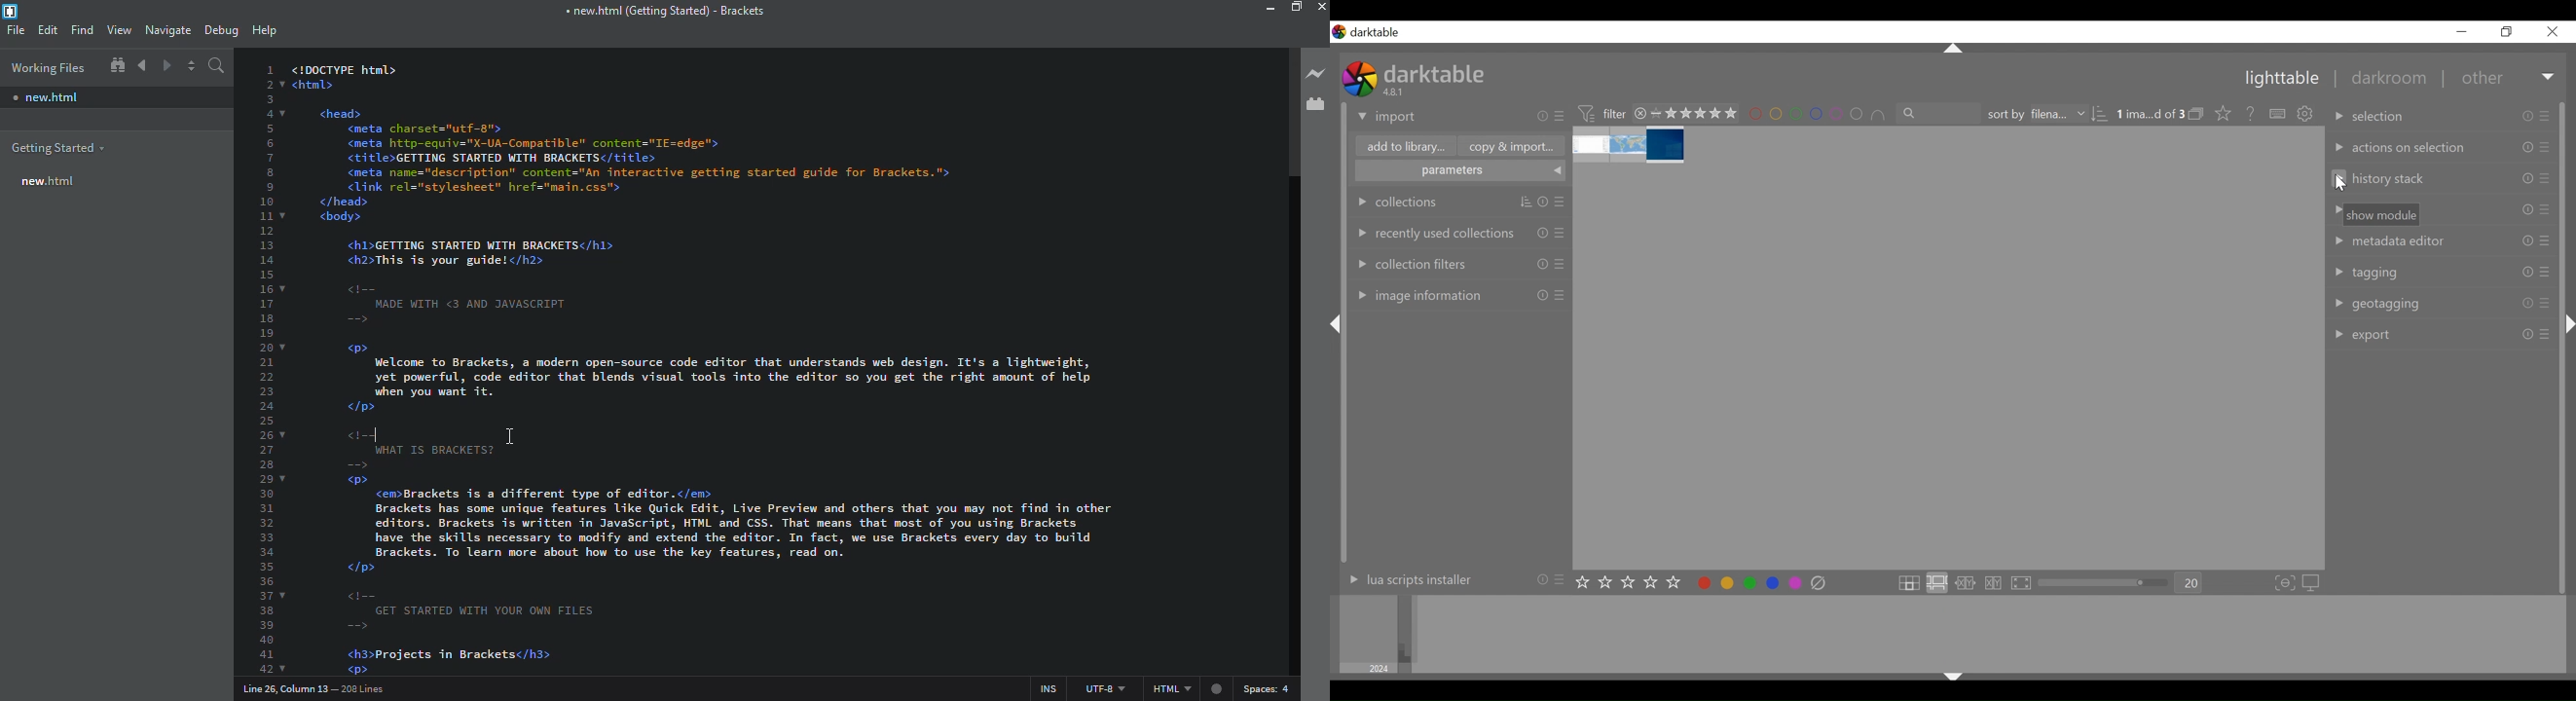 The width and height of the screenshot is (2576, 728). I want to click on restore, so click(2505, 32).